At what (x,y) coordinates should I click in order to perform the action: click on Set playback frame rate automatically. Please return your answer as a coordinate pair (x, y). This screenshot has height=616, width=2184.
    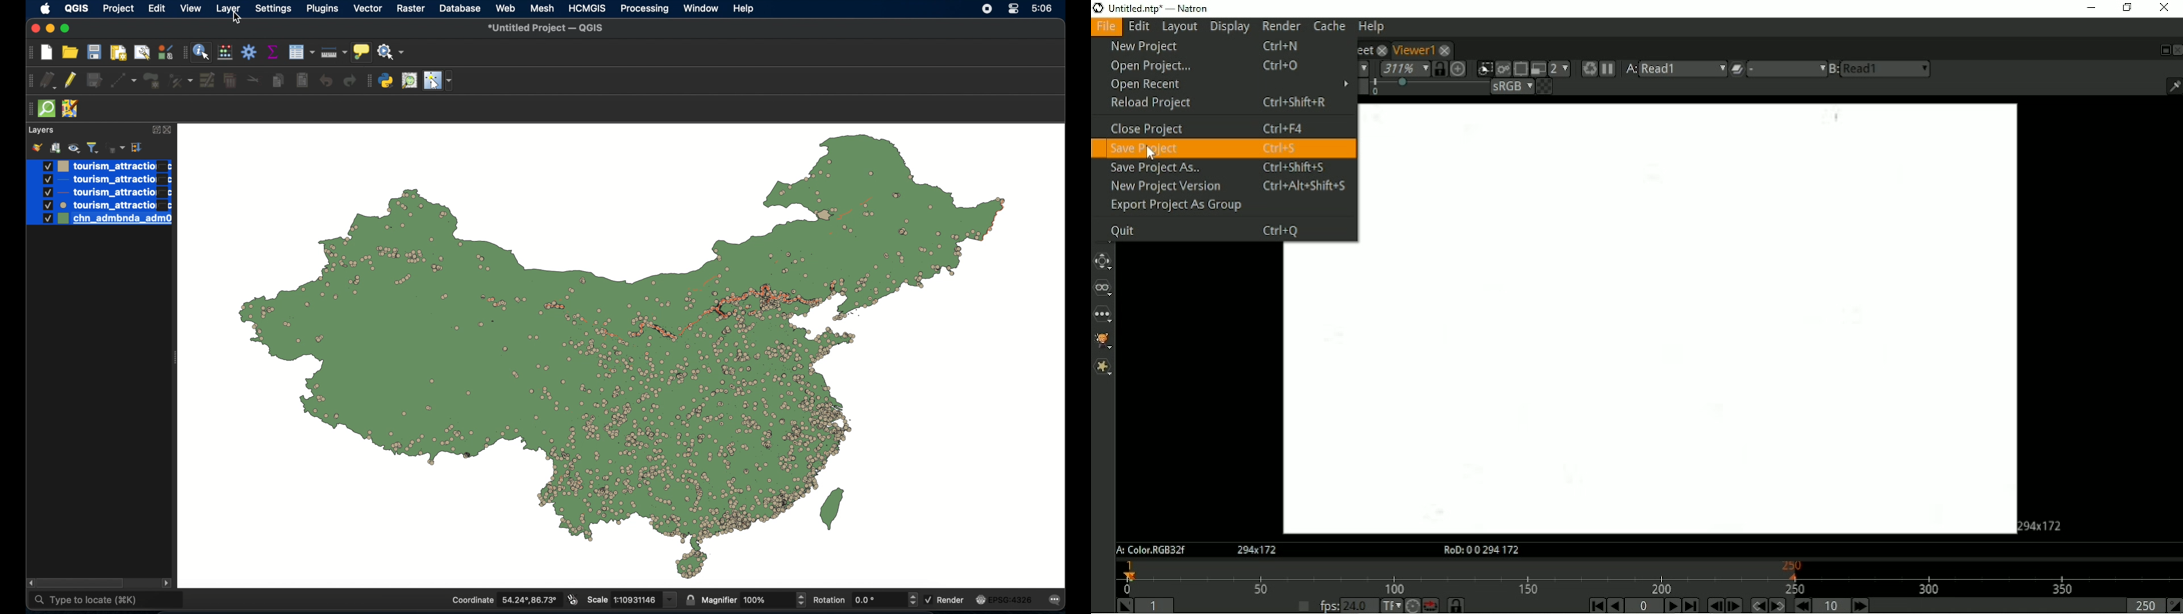
    Looking at the image, I should click on (1304, 606).